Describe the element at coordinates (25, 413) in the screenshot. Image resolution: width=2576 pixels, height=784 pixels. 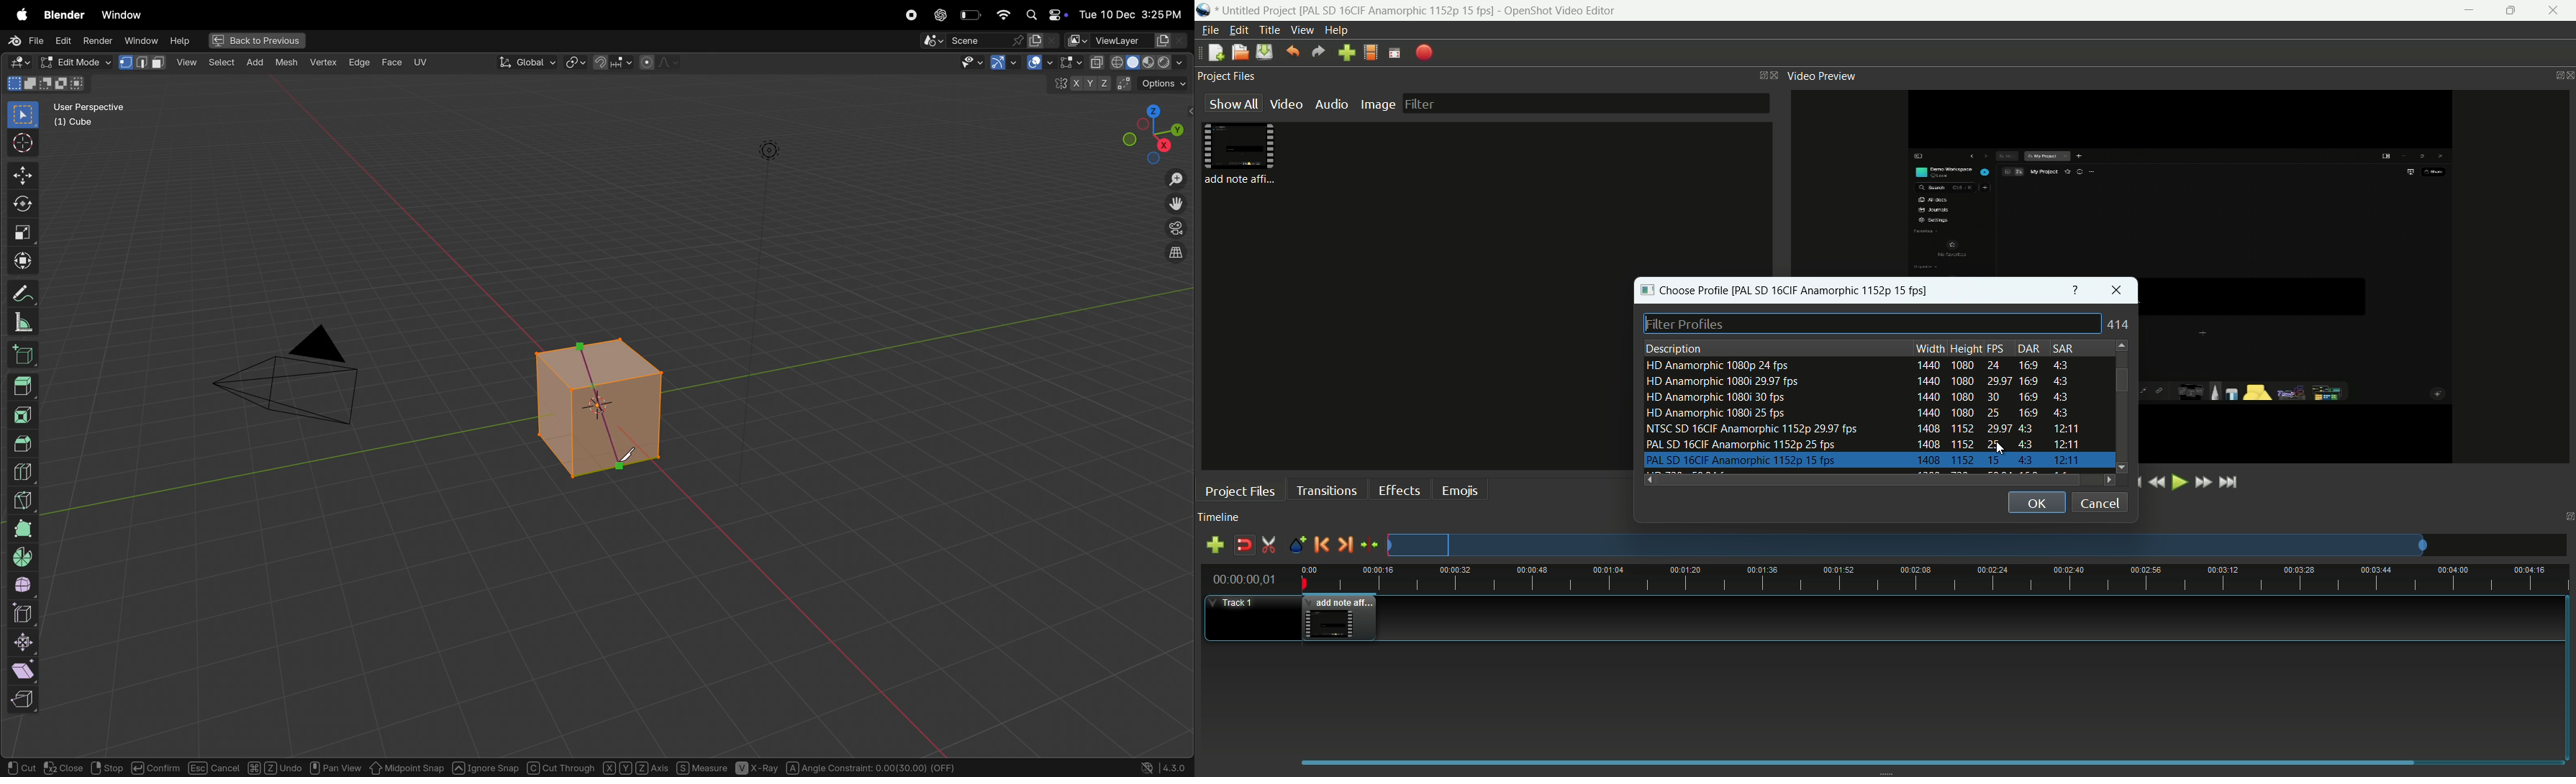
I see `insert faces` at that location.